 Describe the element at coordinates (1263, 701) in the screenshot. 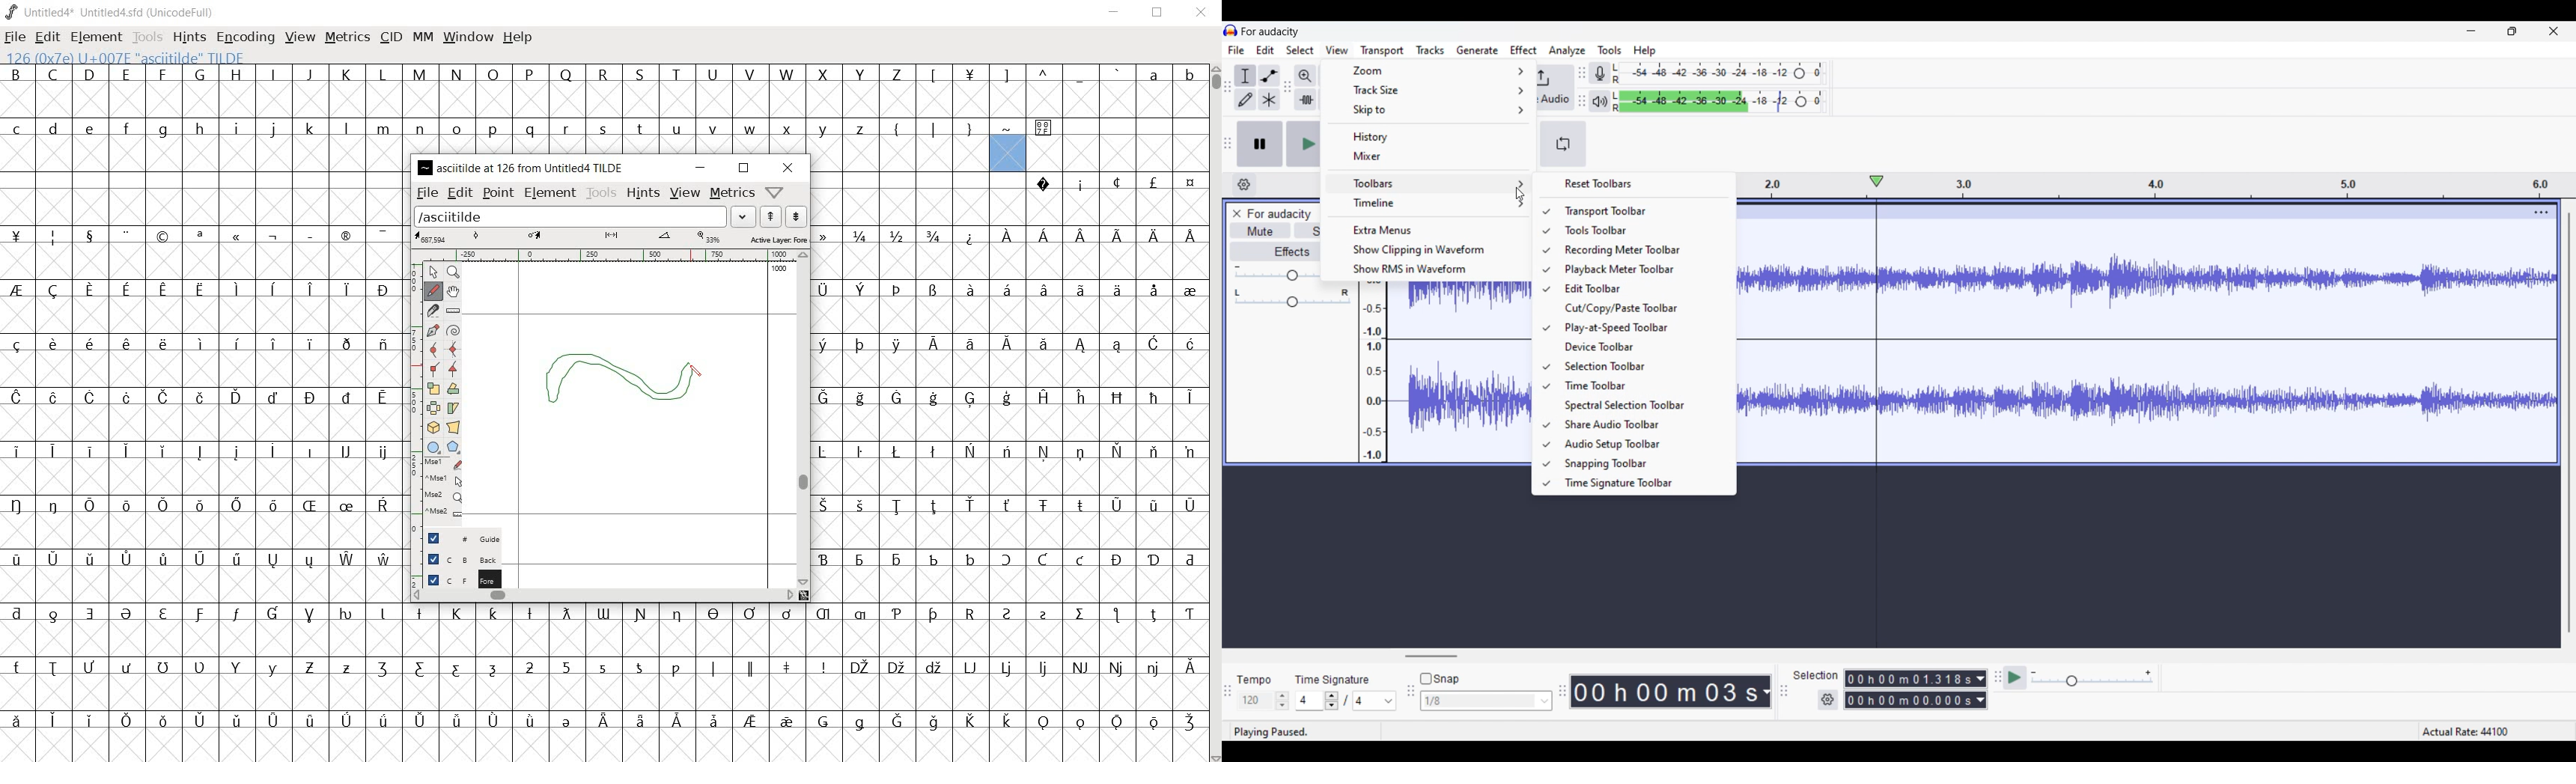

I see `Tempo settings` at that location.